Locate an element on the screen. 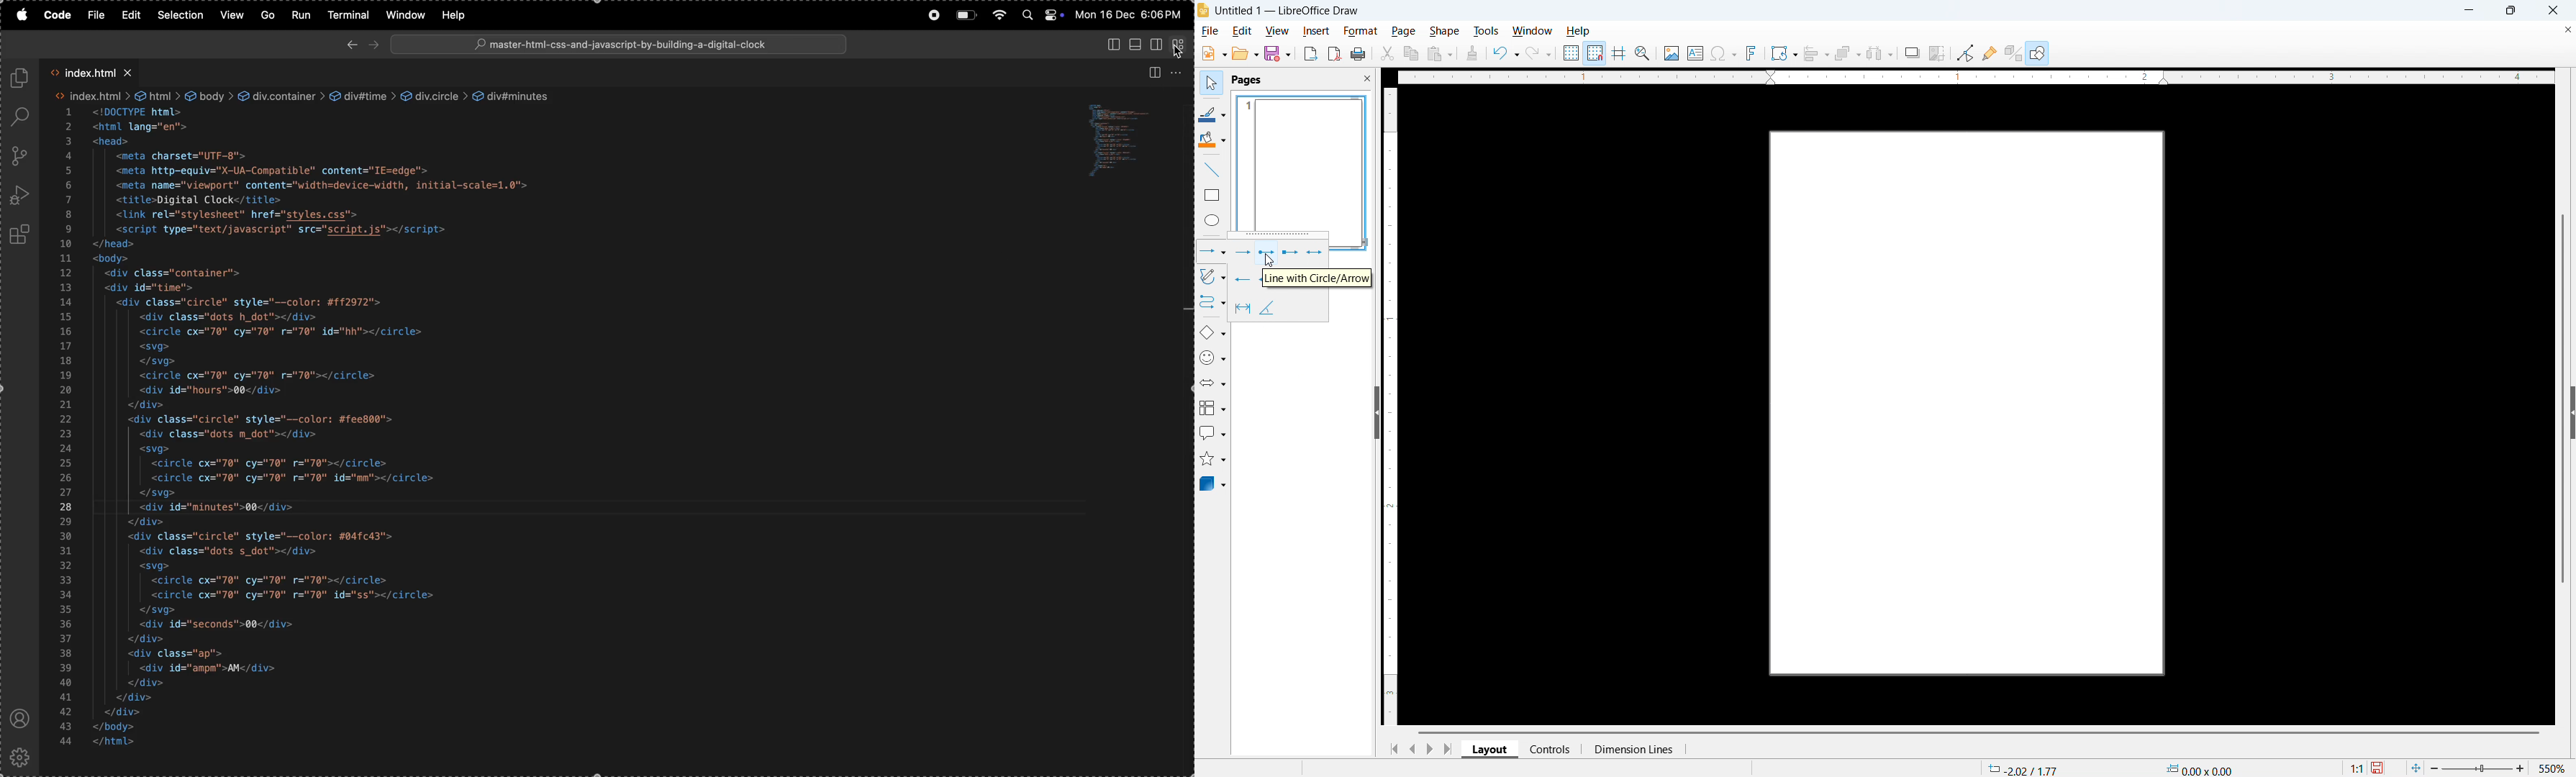 The image size is (2576, 784). Page display  is located at coordinates (1302, 162).